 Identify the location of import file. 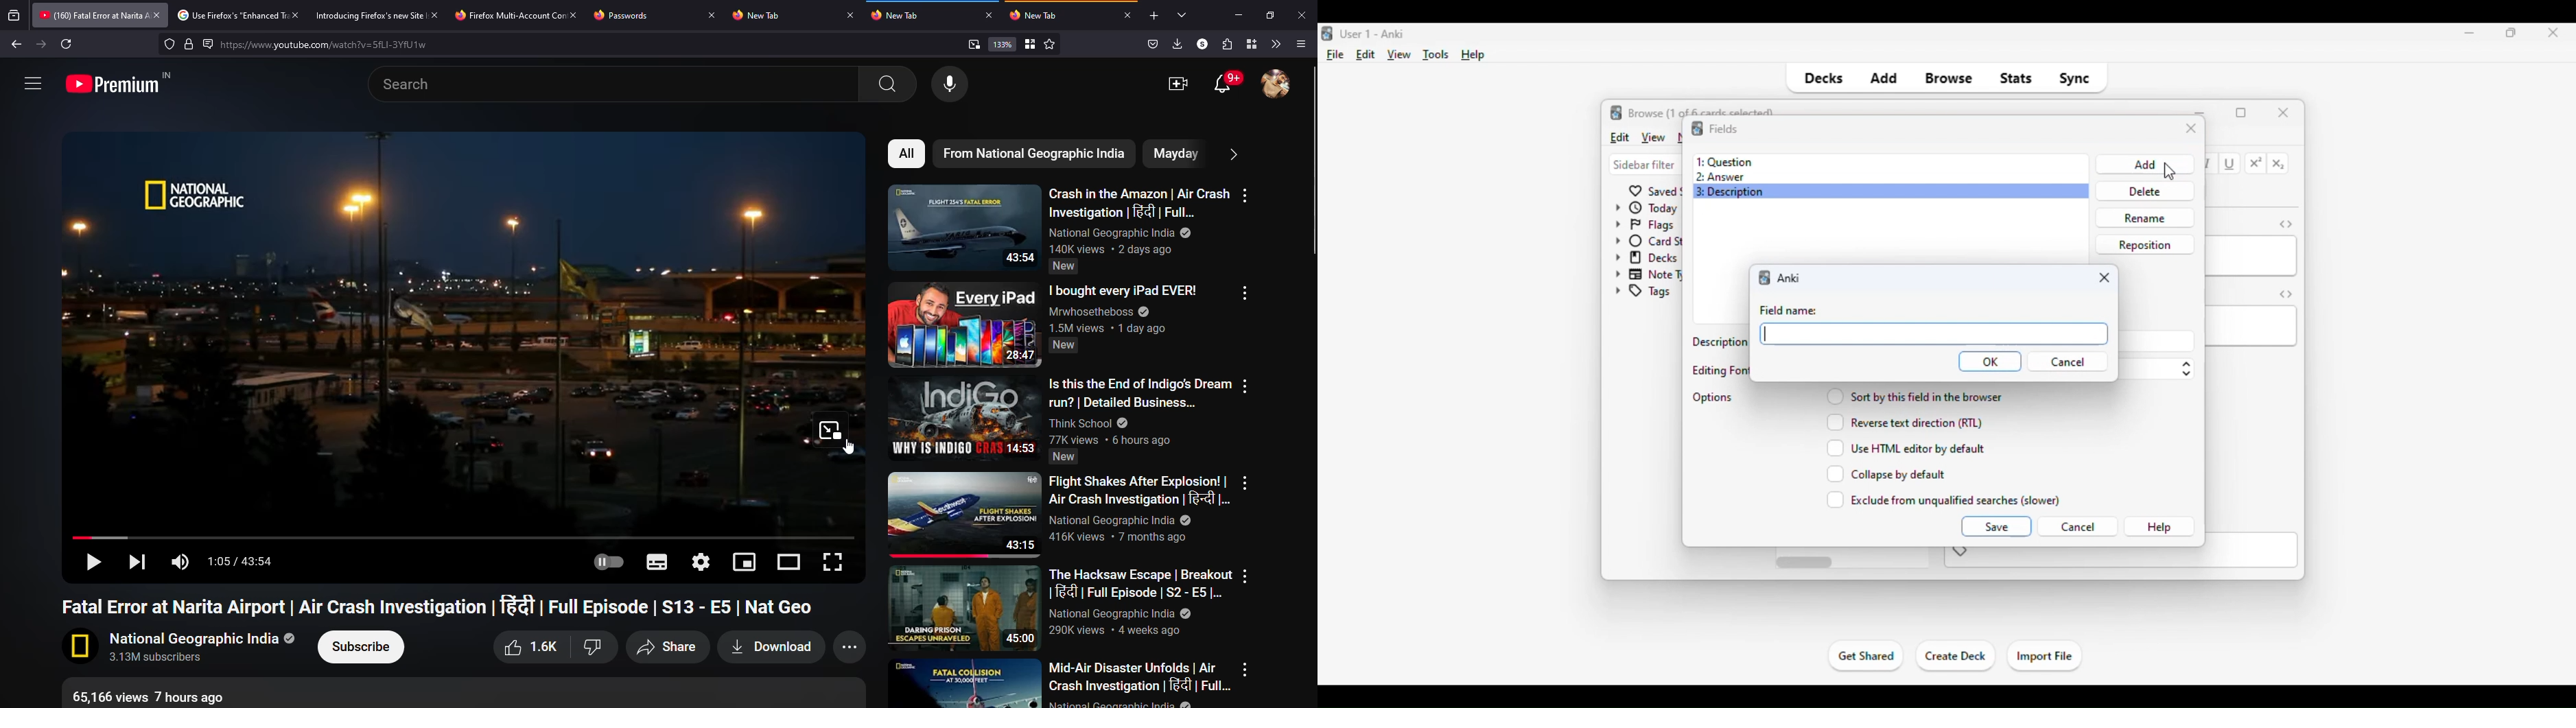
(2044, 657).